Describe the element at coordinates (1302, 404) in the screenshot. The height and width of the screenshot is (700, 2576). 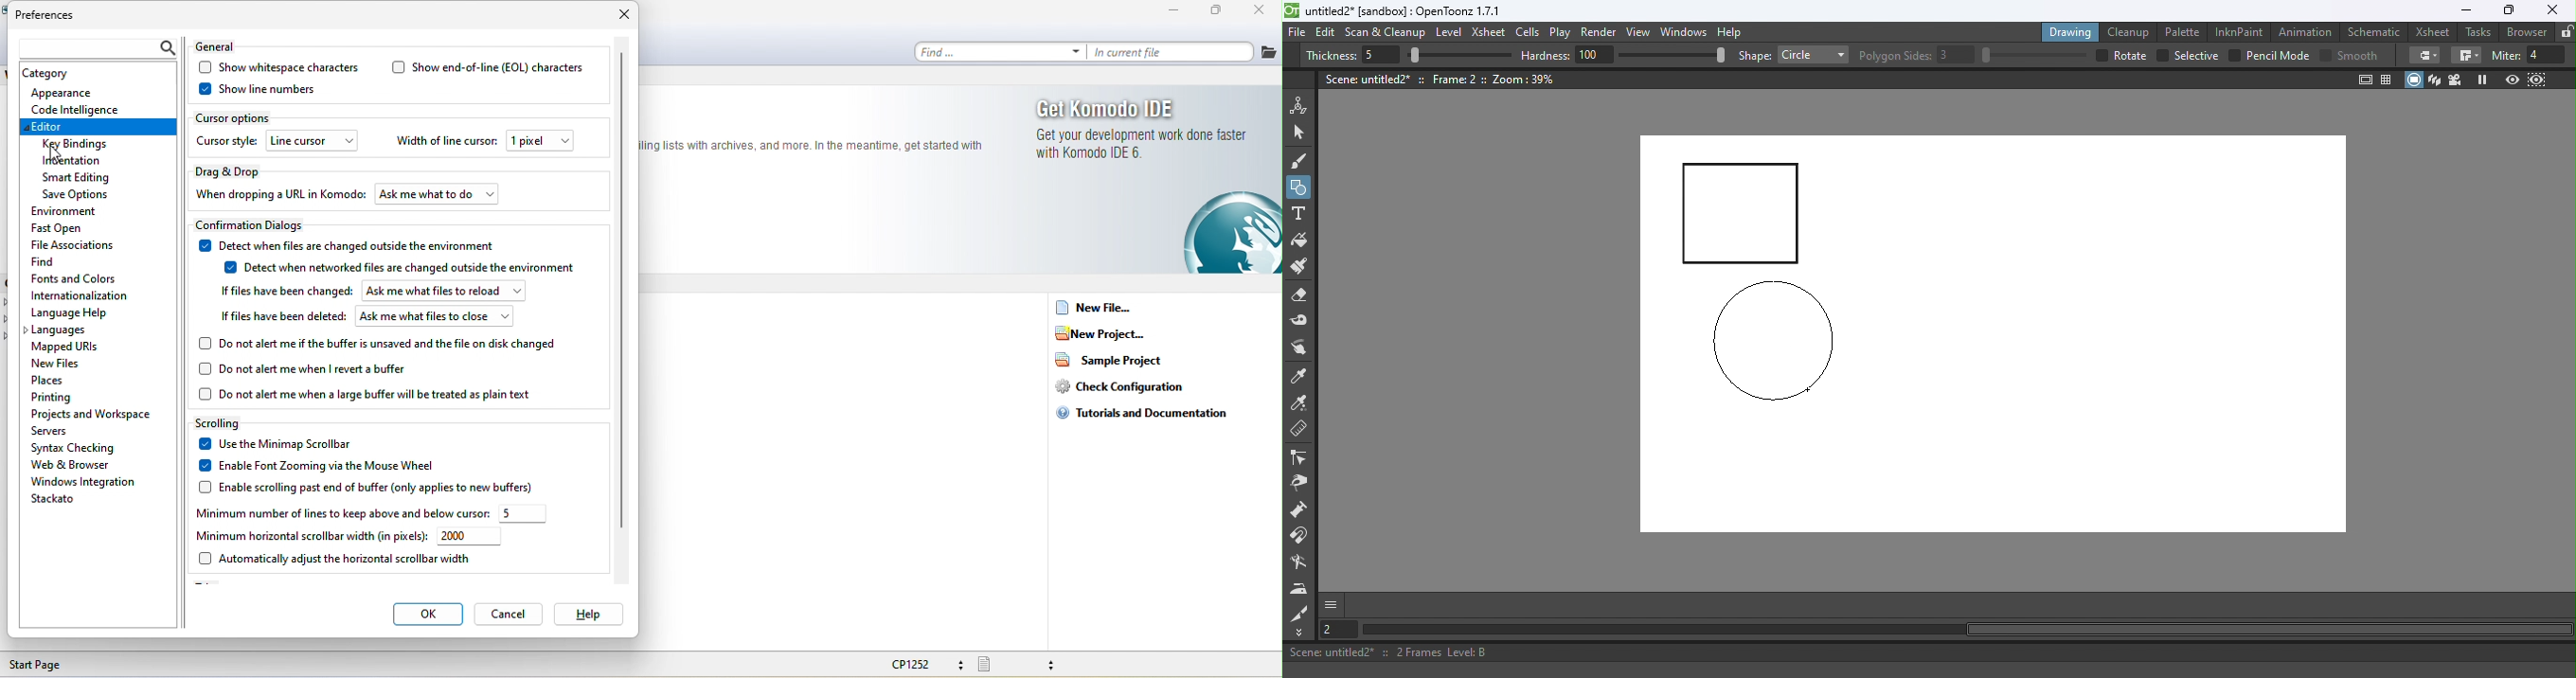
I see `RGB picker tool` at that location.